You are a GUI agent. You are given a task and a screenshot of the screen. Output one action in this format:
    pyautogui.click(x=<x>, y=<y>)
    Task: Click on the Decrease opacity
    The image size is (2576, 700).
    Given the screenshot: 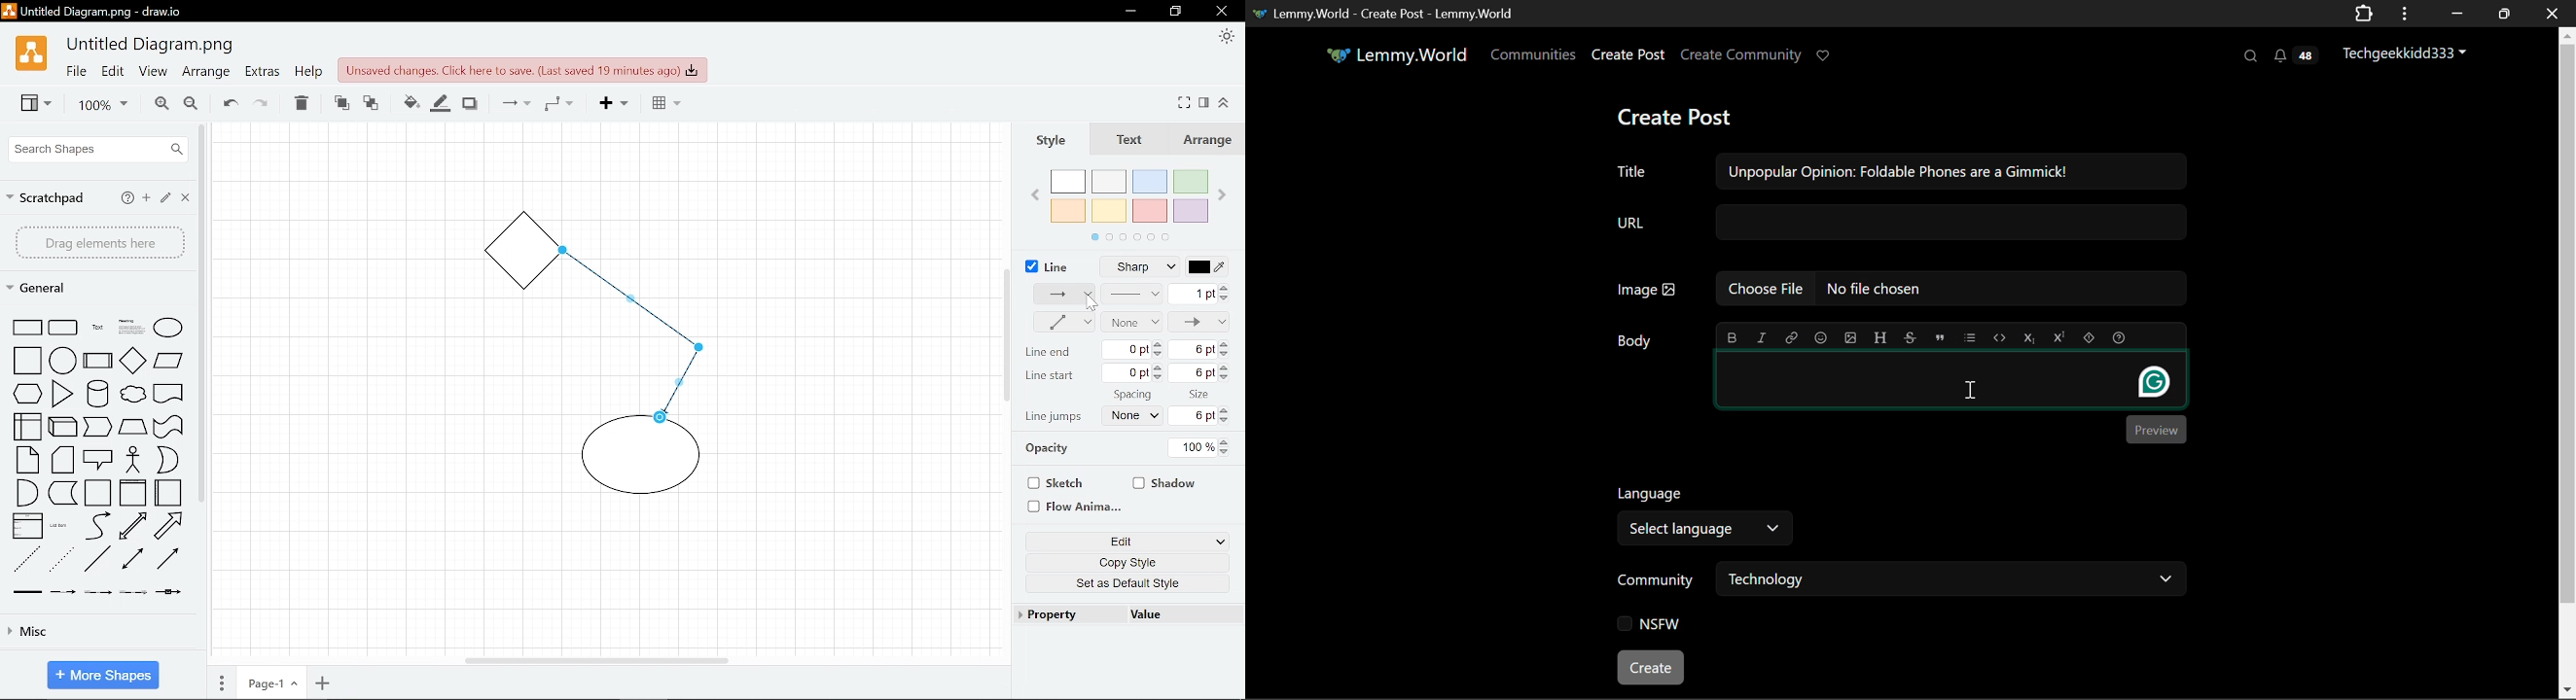 What is the action you would take?
    pyautogui.click(x=1228, y=453)
    